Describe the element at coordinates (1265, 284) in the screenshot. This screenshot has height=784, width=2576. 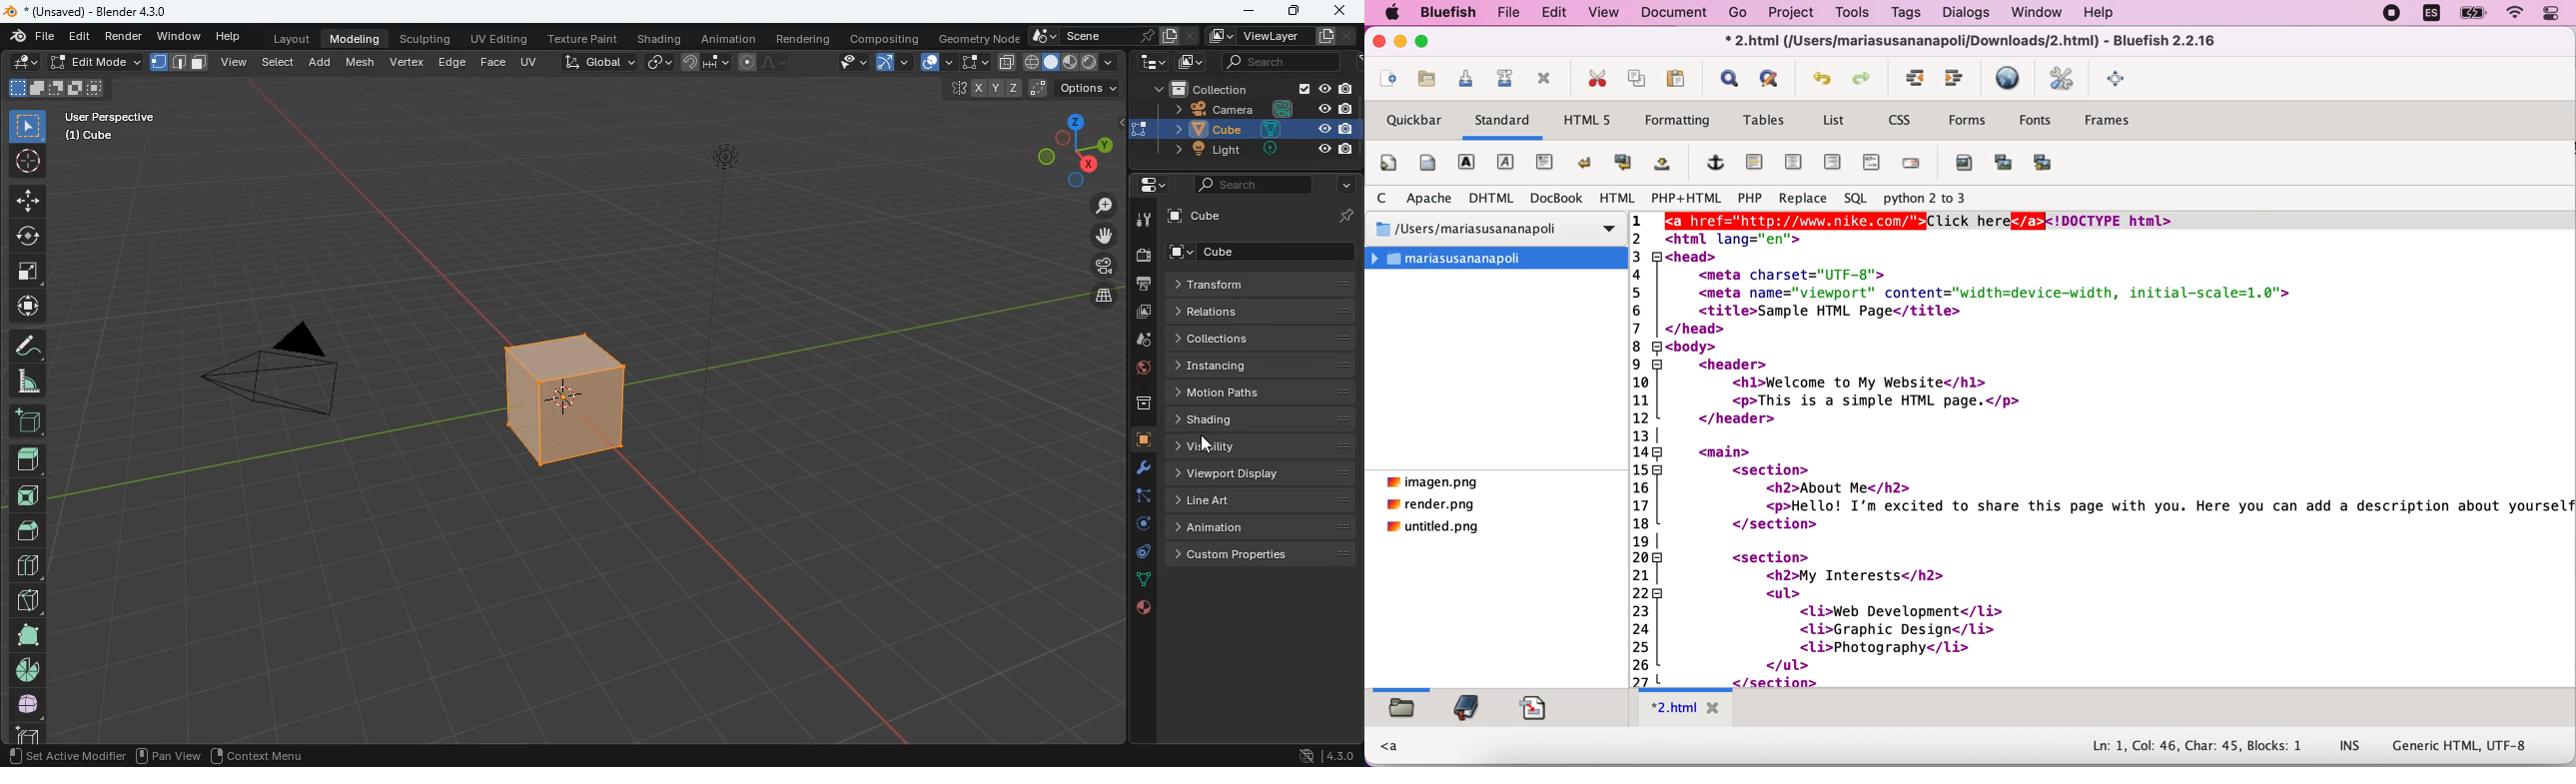
I see `transform` at that location.